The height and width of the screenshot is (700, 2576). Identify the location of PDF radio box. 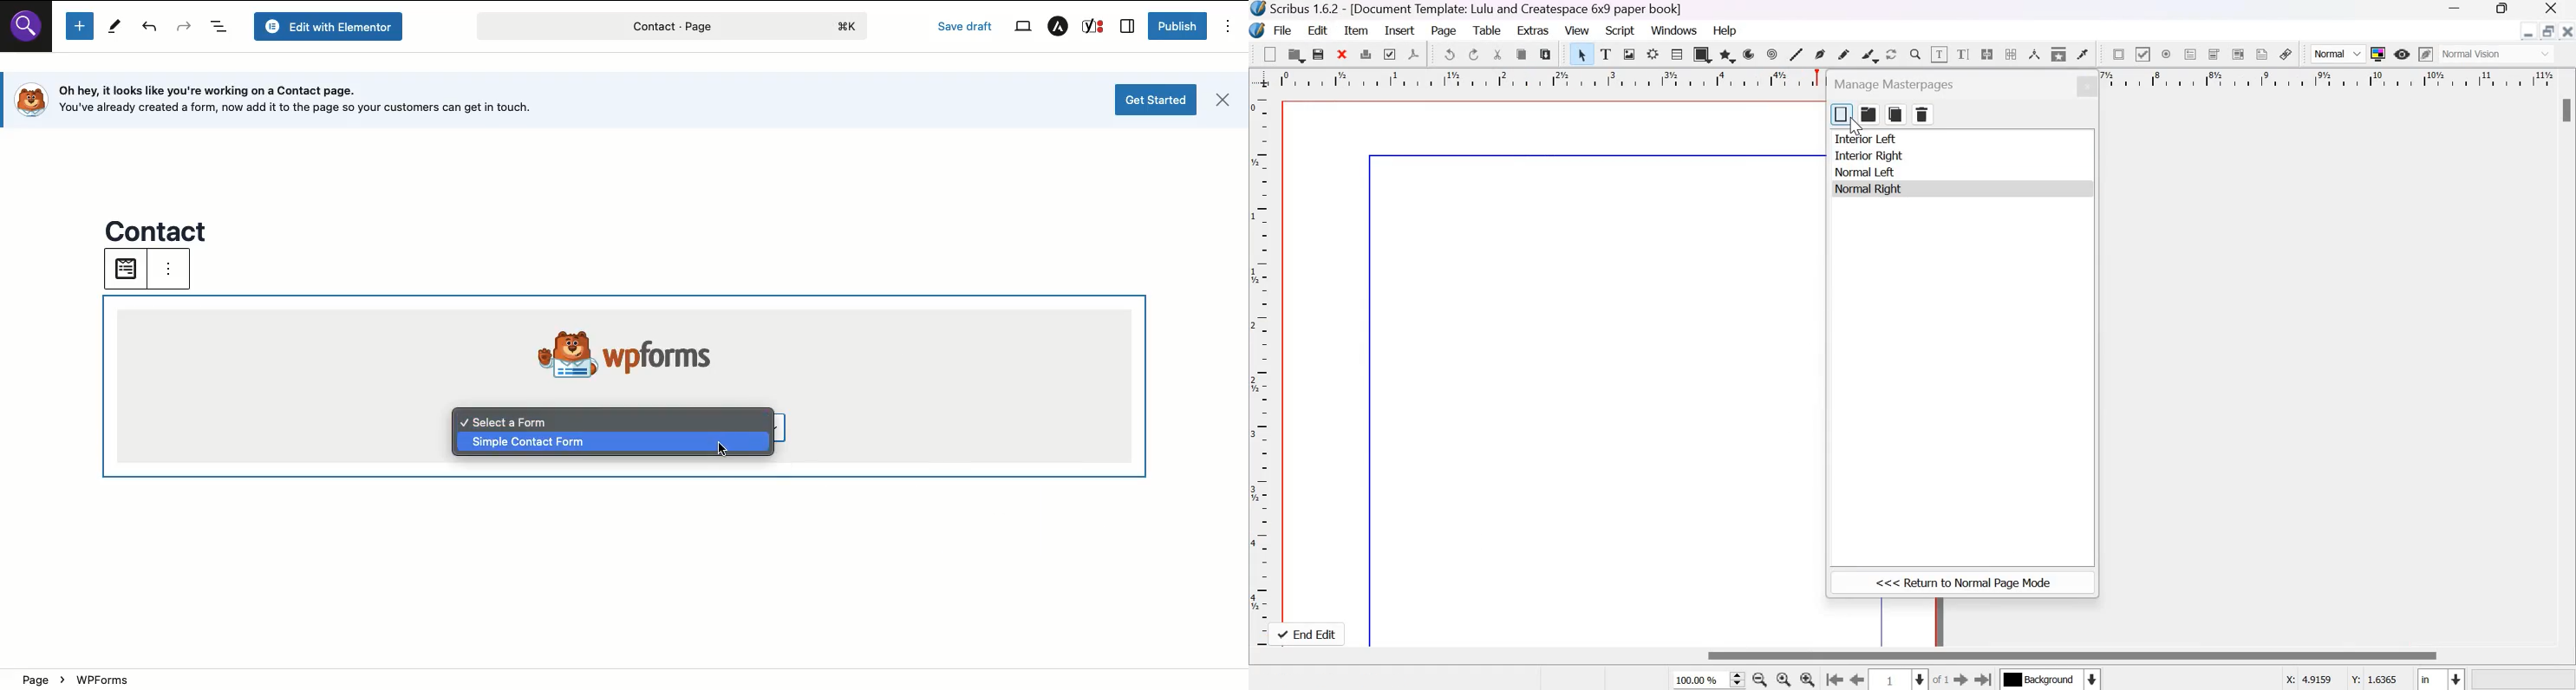
(2167, 54).